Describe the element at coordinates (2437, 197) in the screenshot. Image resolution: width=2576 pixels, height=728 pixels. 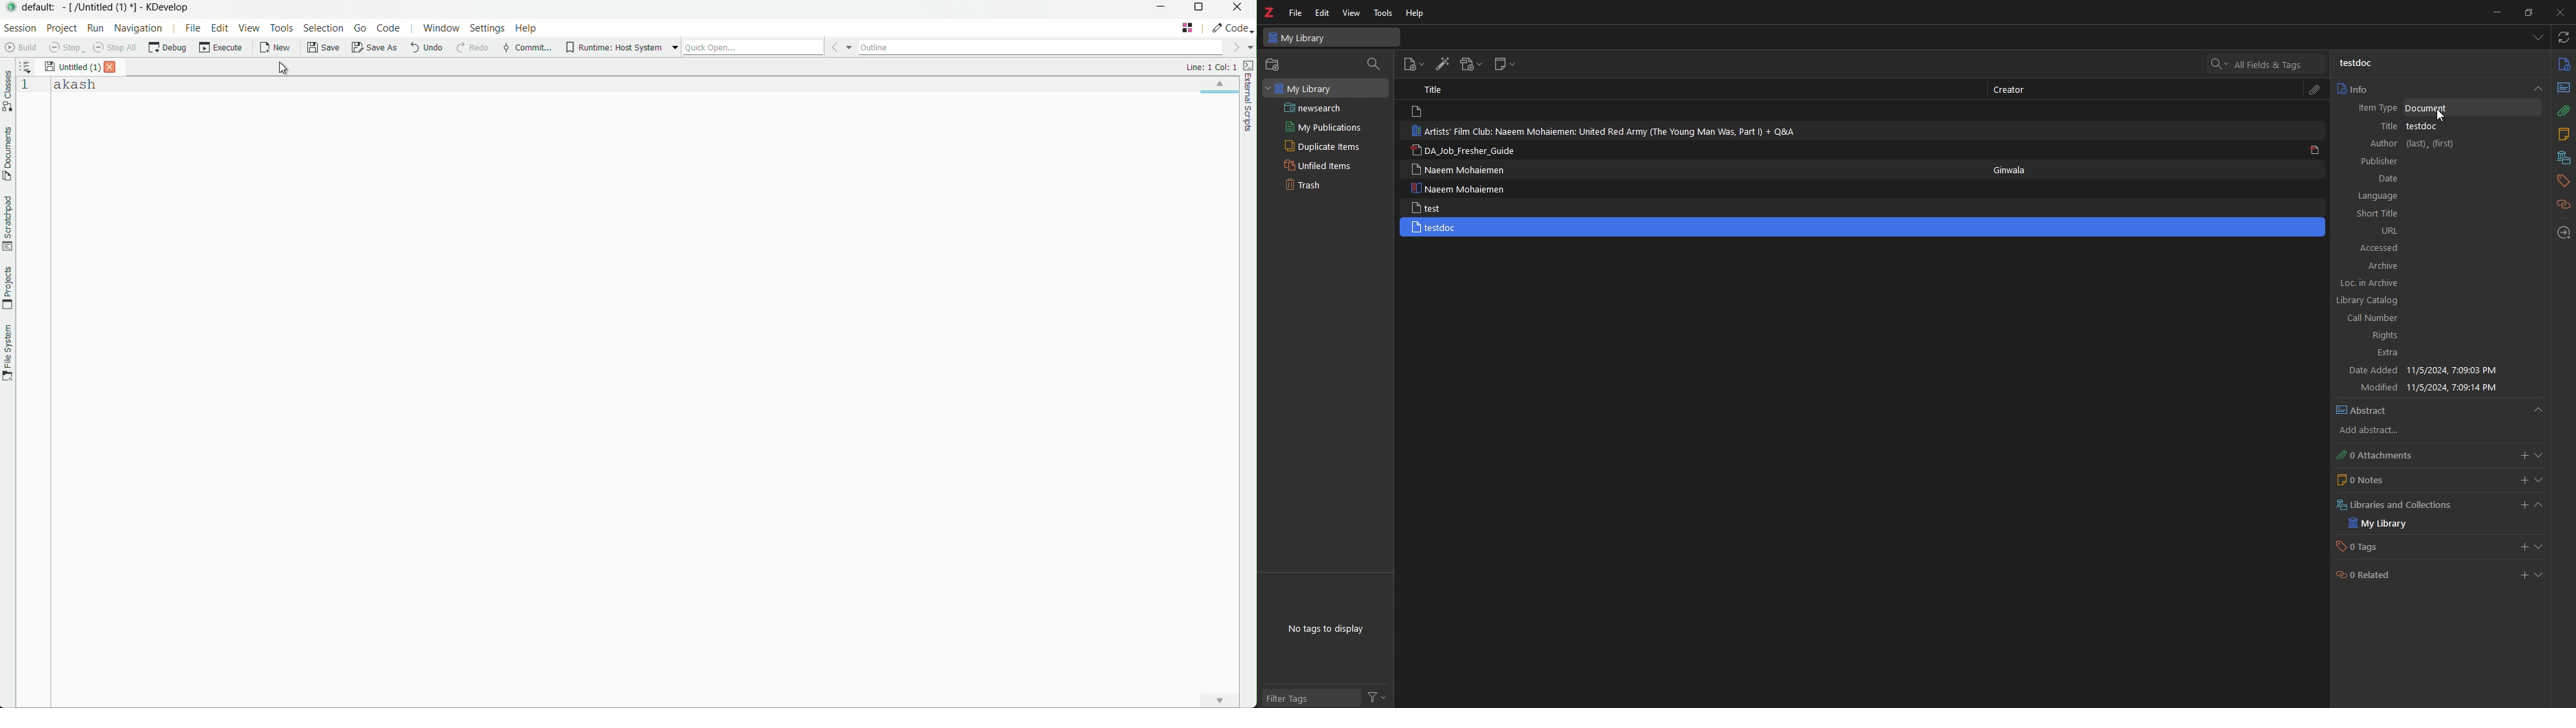
I see `Language` at that location.